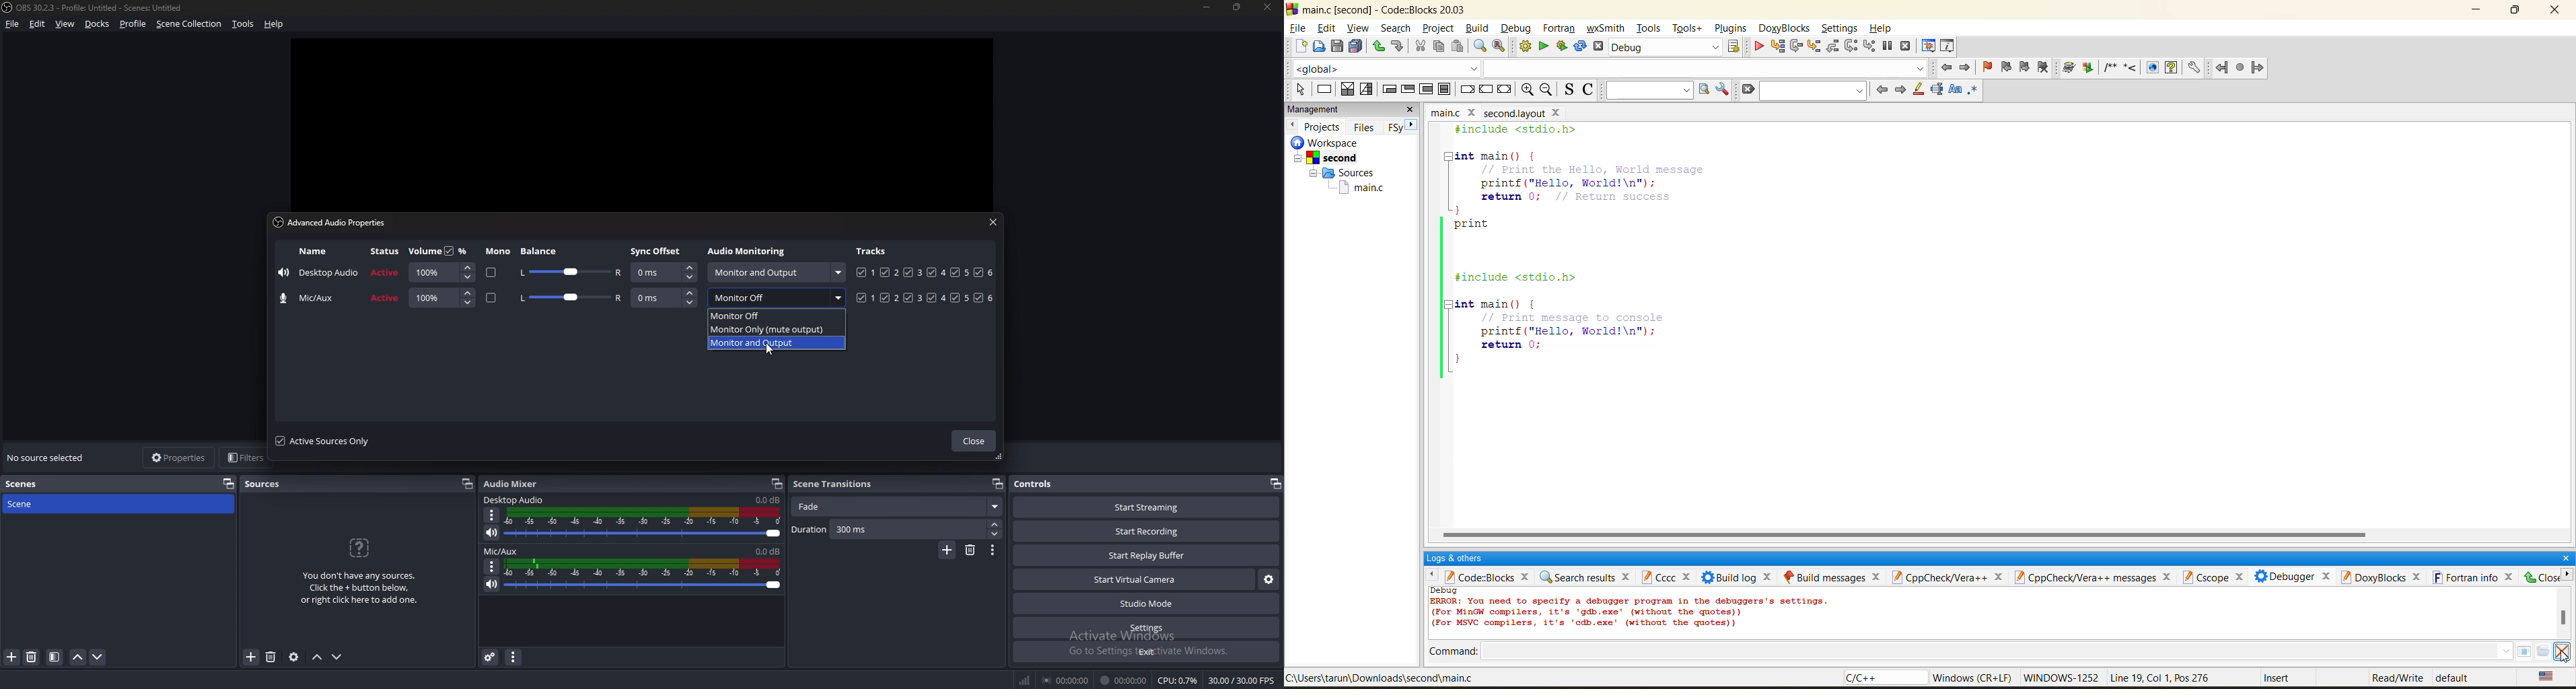 This screenshot has width=2576, height=700. I want to click on volume, so click(424, 252).